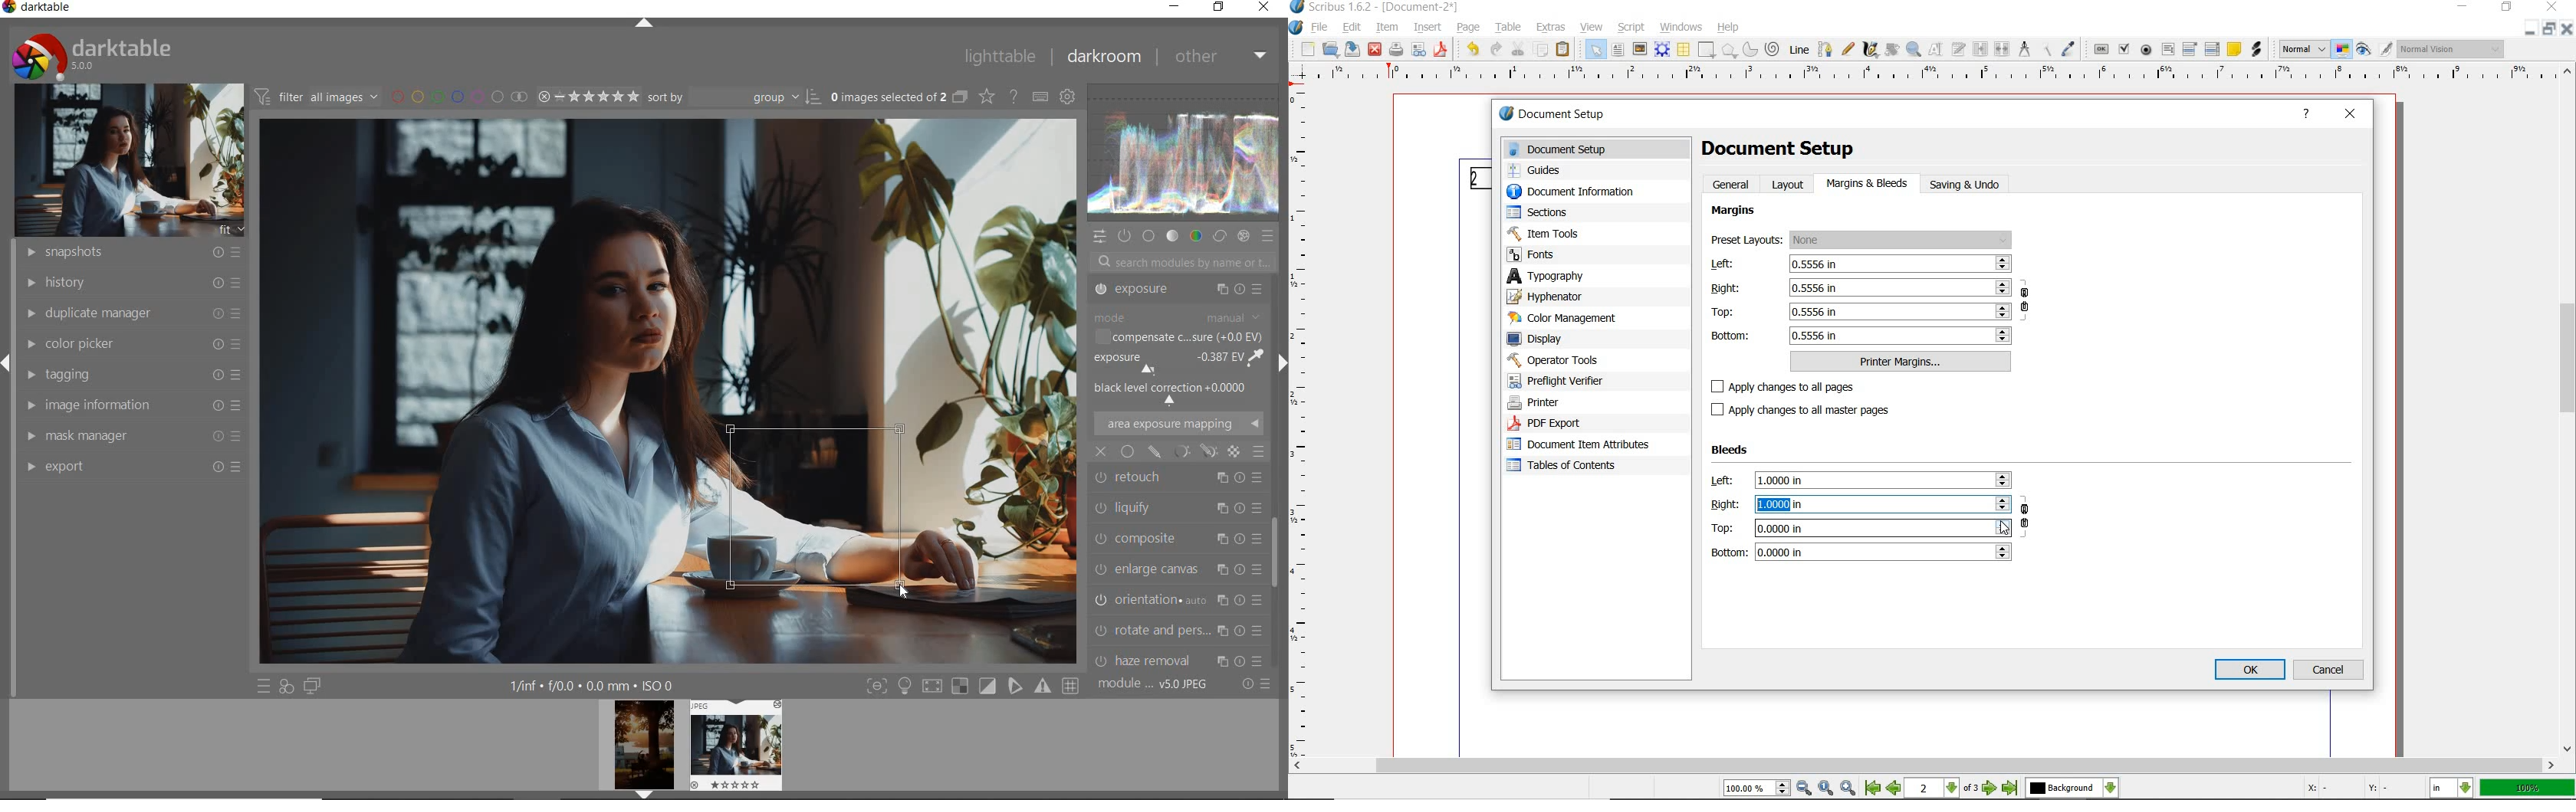 Image resolution: width=2576 pixels, height=812 pixels. What do you see at coordinates (593, 686) in the screenshot?
I see `OTHER INTERFACE DETAILS` at bounding box center [593, 686].